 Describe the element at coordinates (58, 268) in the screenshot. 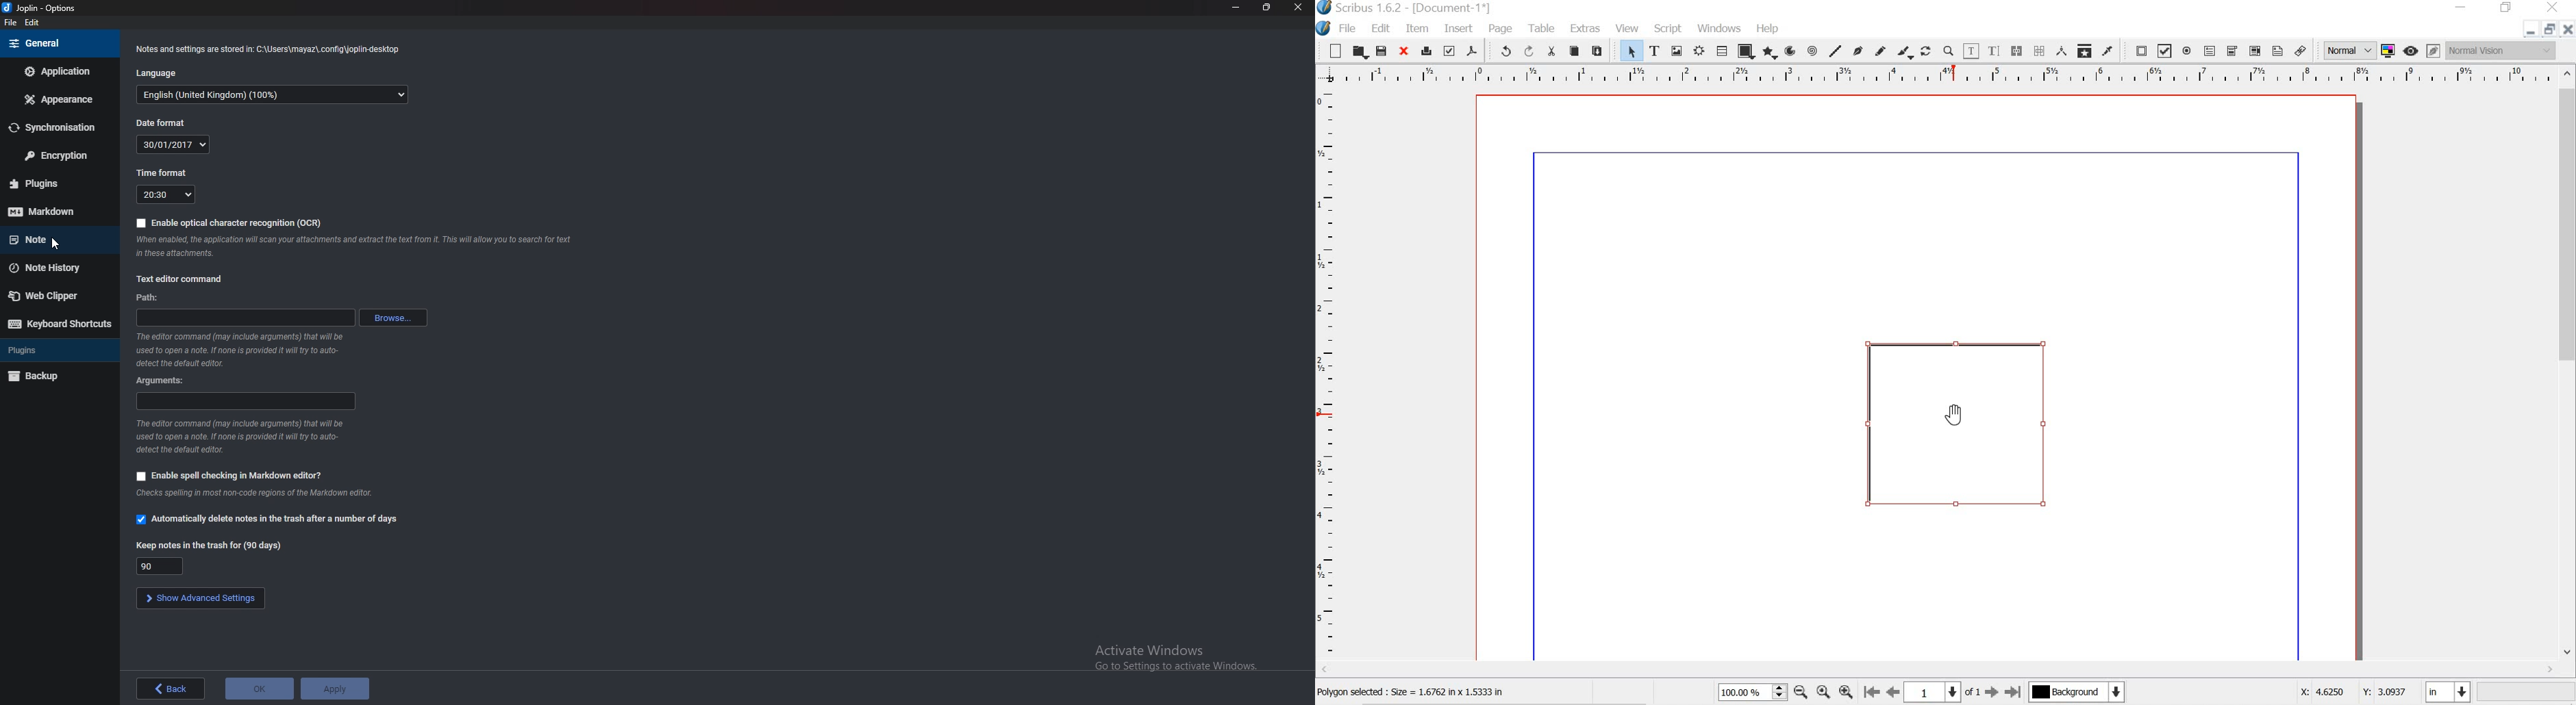

I see `Note history` at that location.